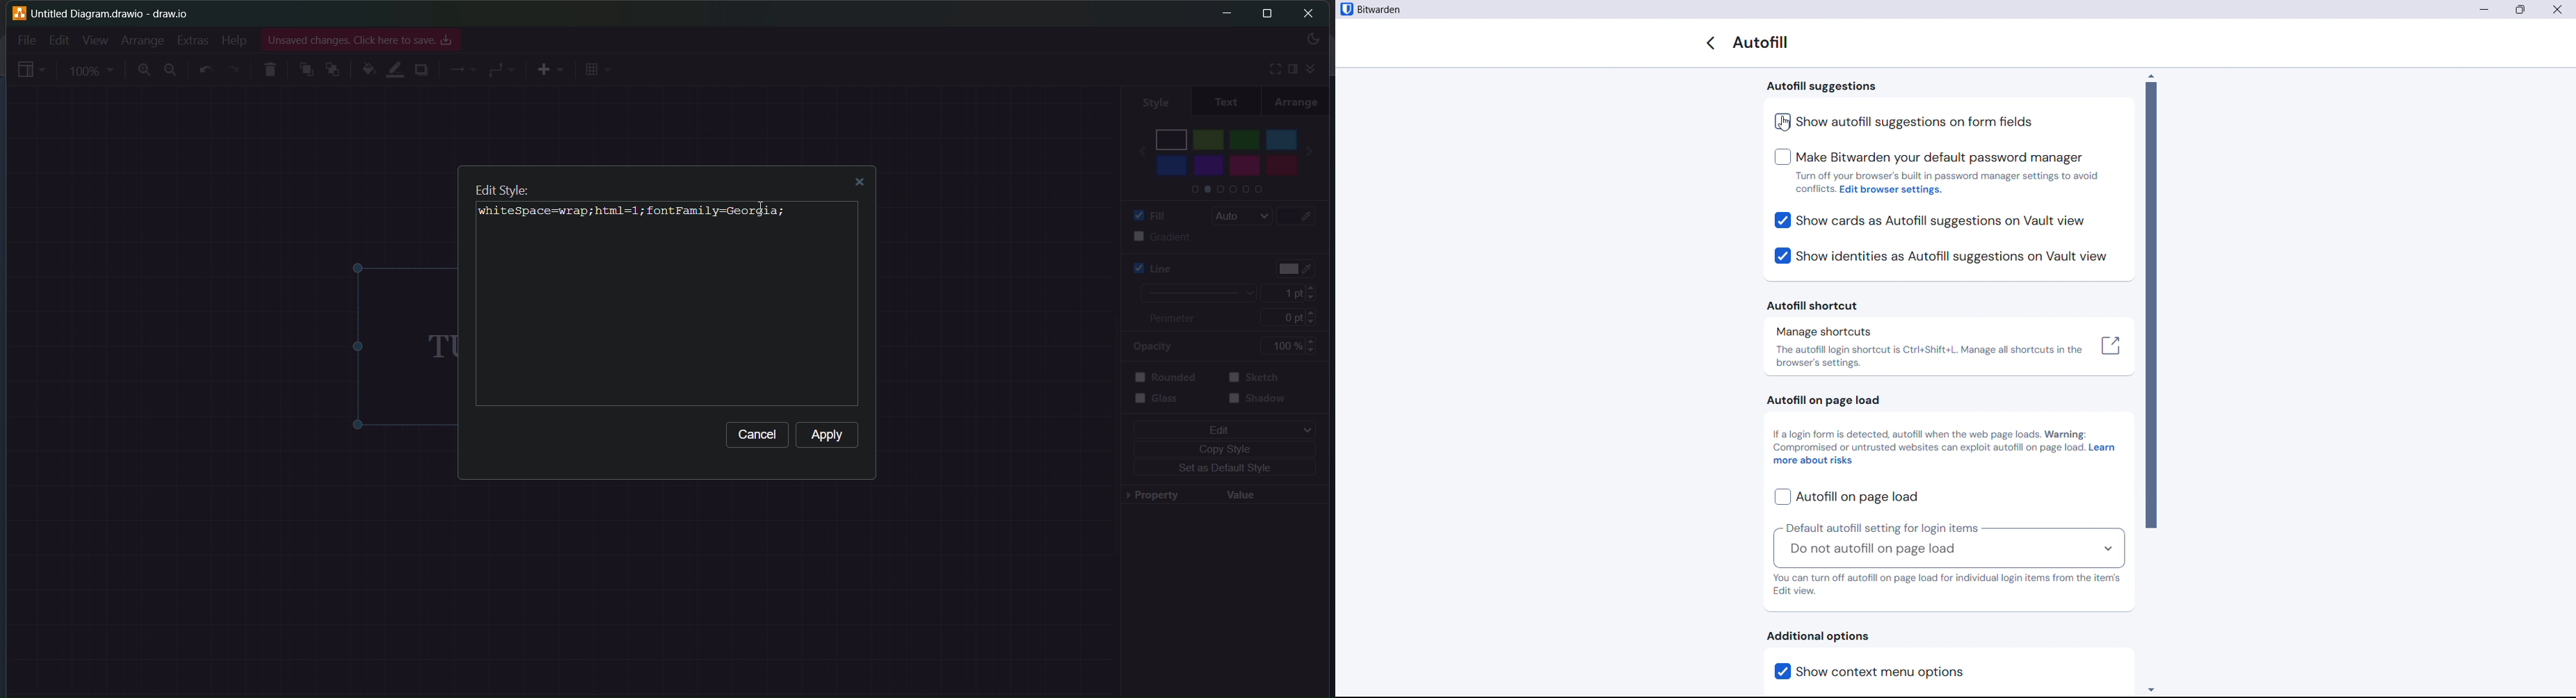  What do you see at coordinates (1380, 10) in the screenshot?
I see `title` at bounding box center [1380, 10].